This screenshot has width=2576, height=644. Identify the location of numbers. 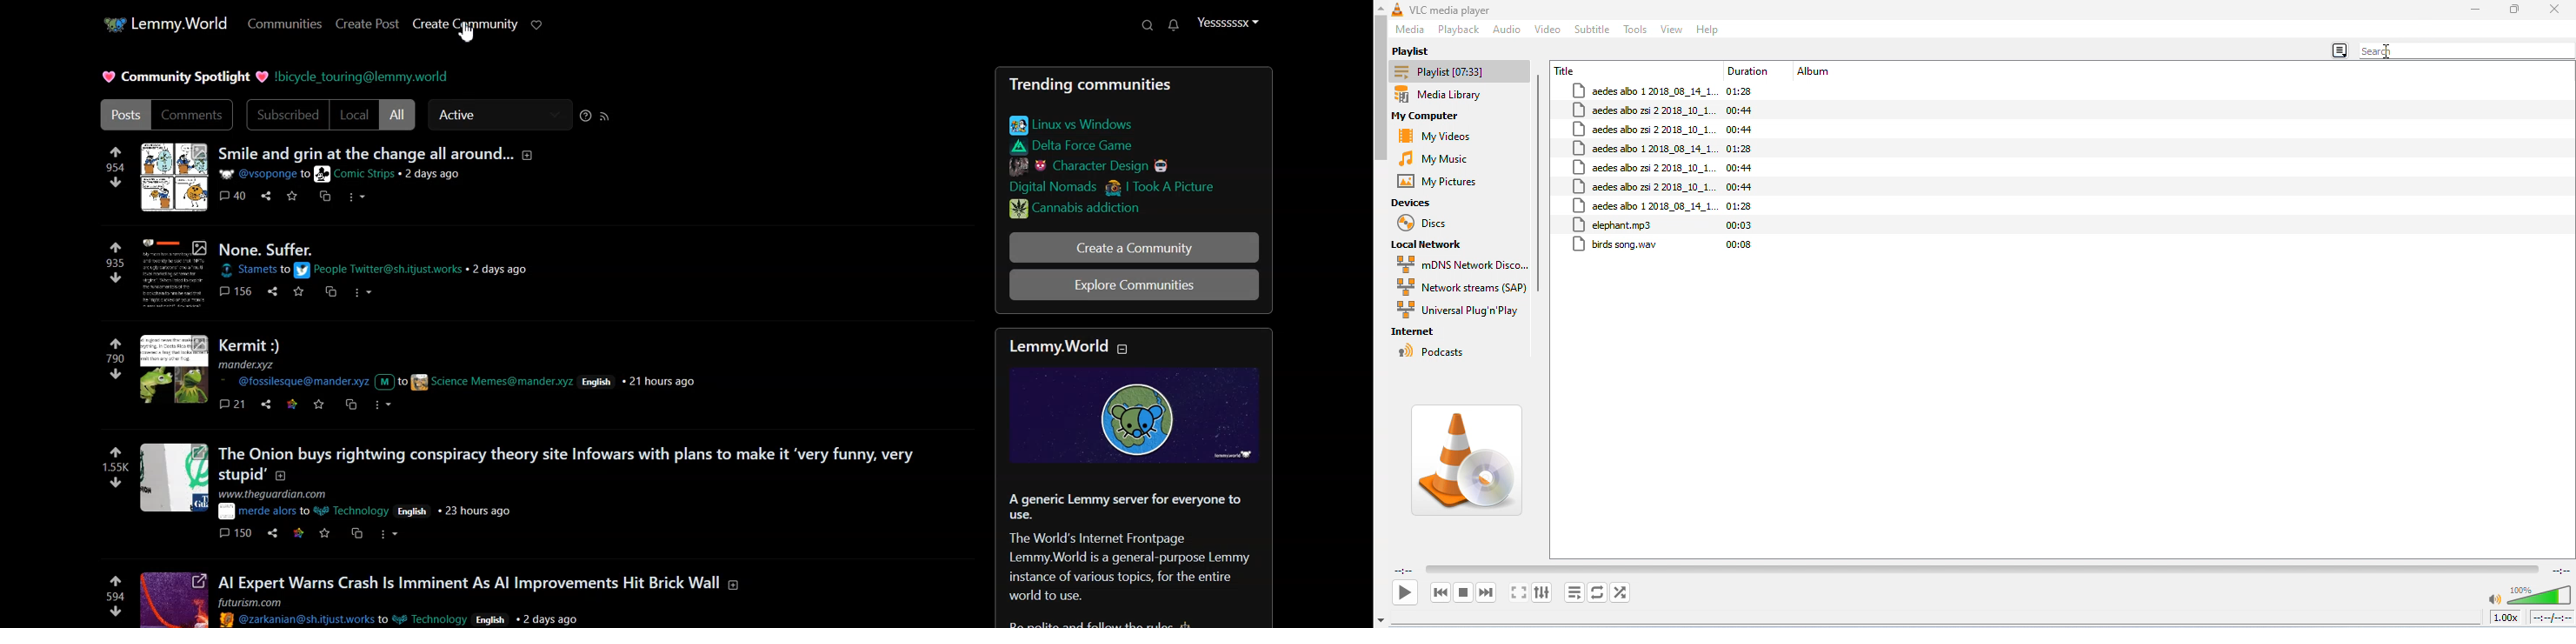
(115, 357).